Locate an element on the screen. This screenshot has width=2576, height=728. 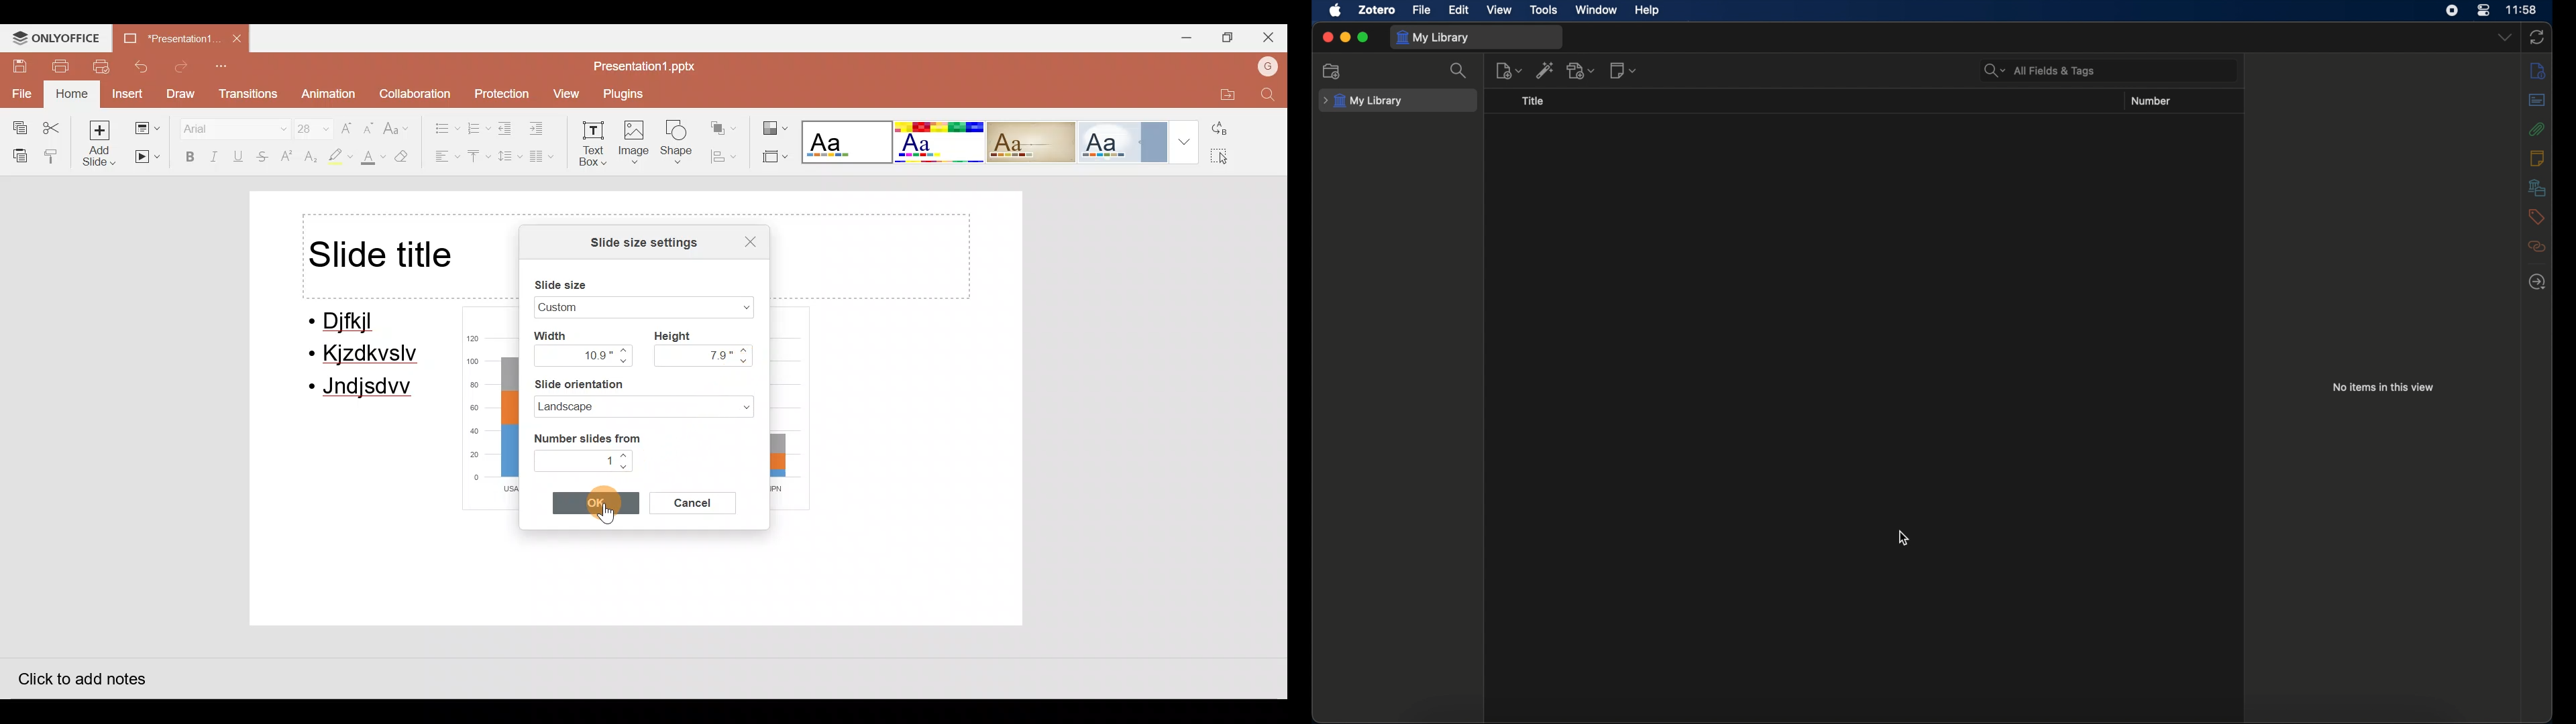
Find is located at coordinates (1268, 95).